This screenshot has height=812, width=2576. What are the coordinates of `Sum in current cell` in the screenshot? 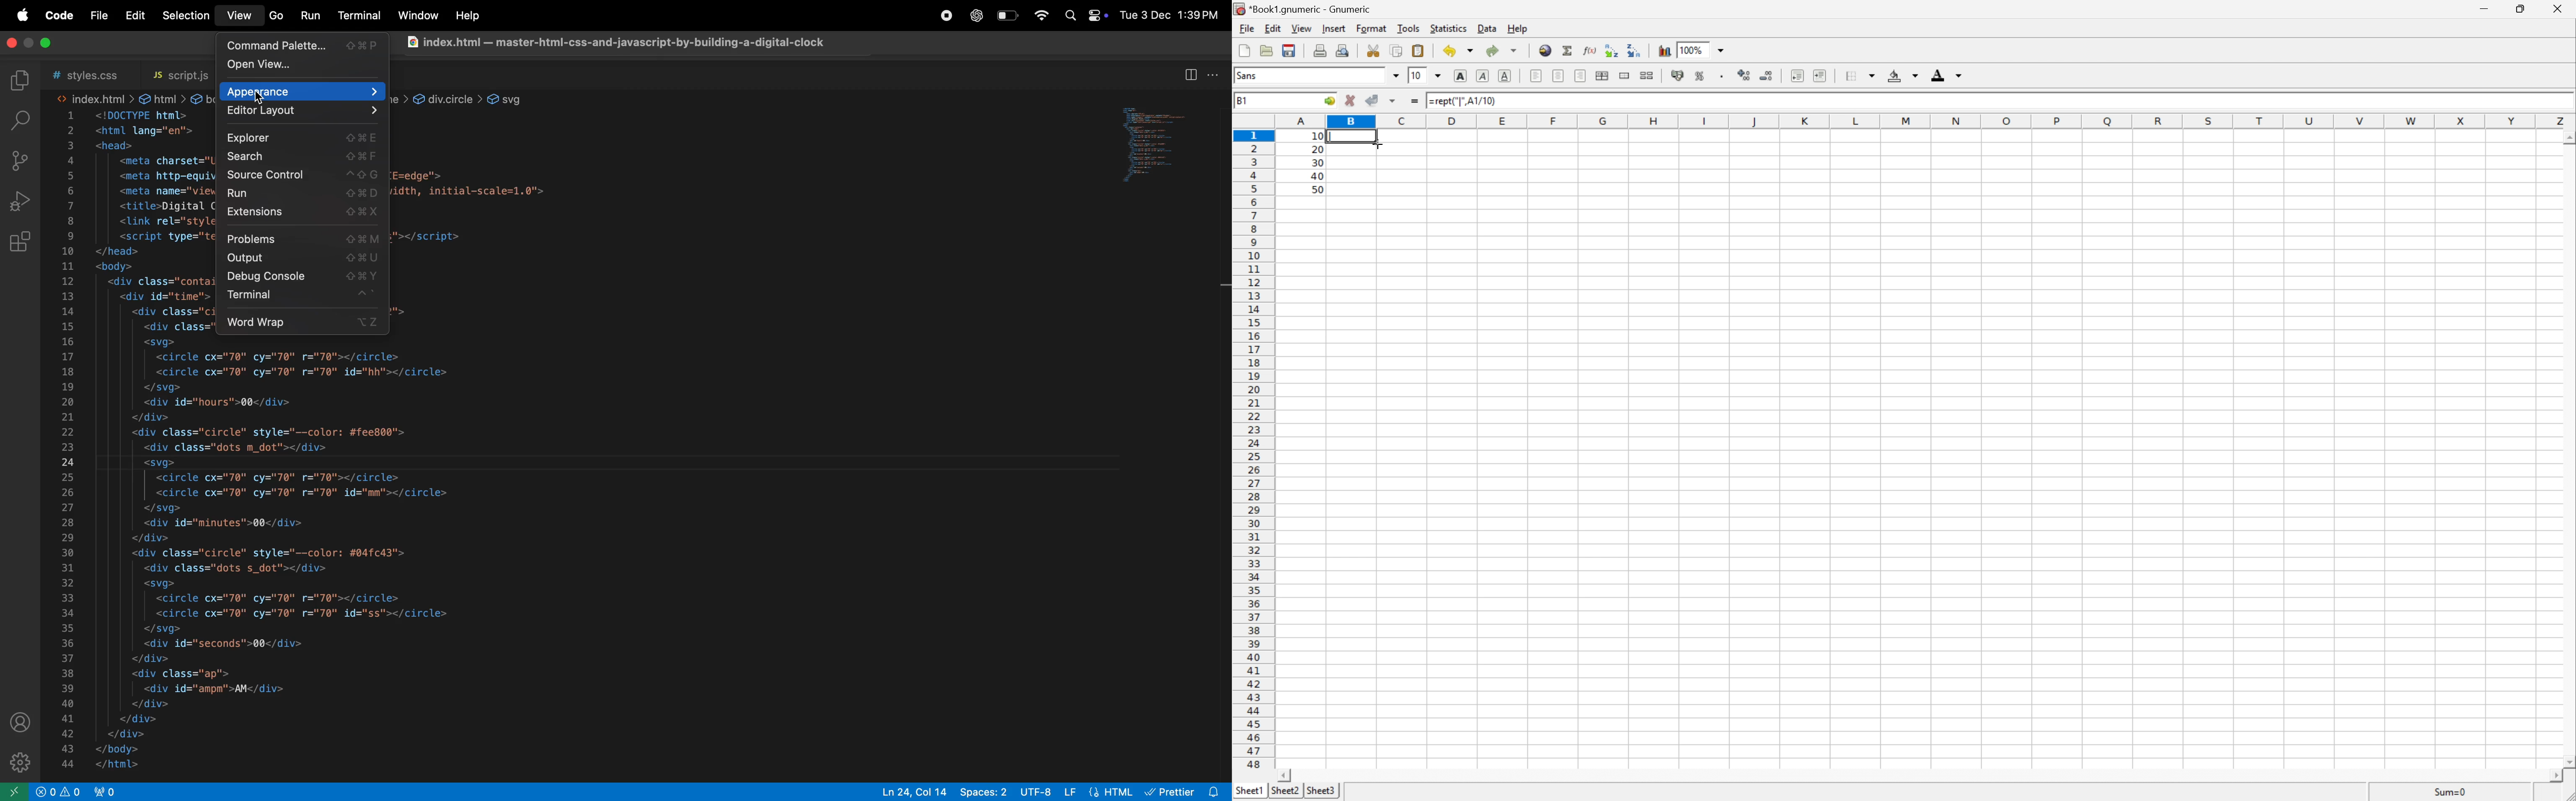 It's located at (1569, 50).